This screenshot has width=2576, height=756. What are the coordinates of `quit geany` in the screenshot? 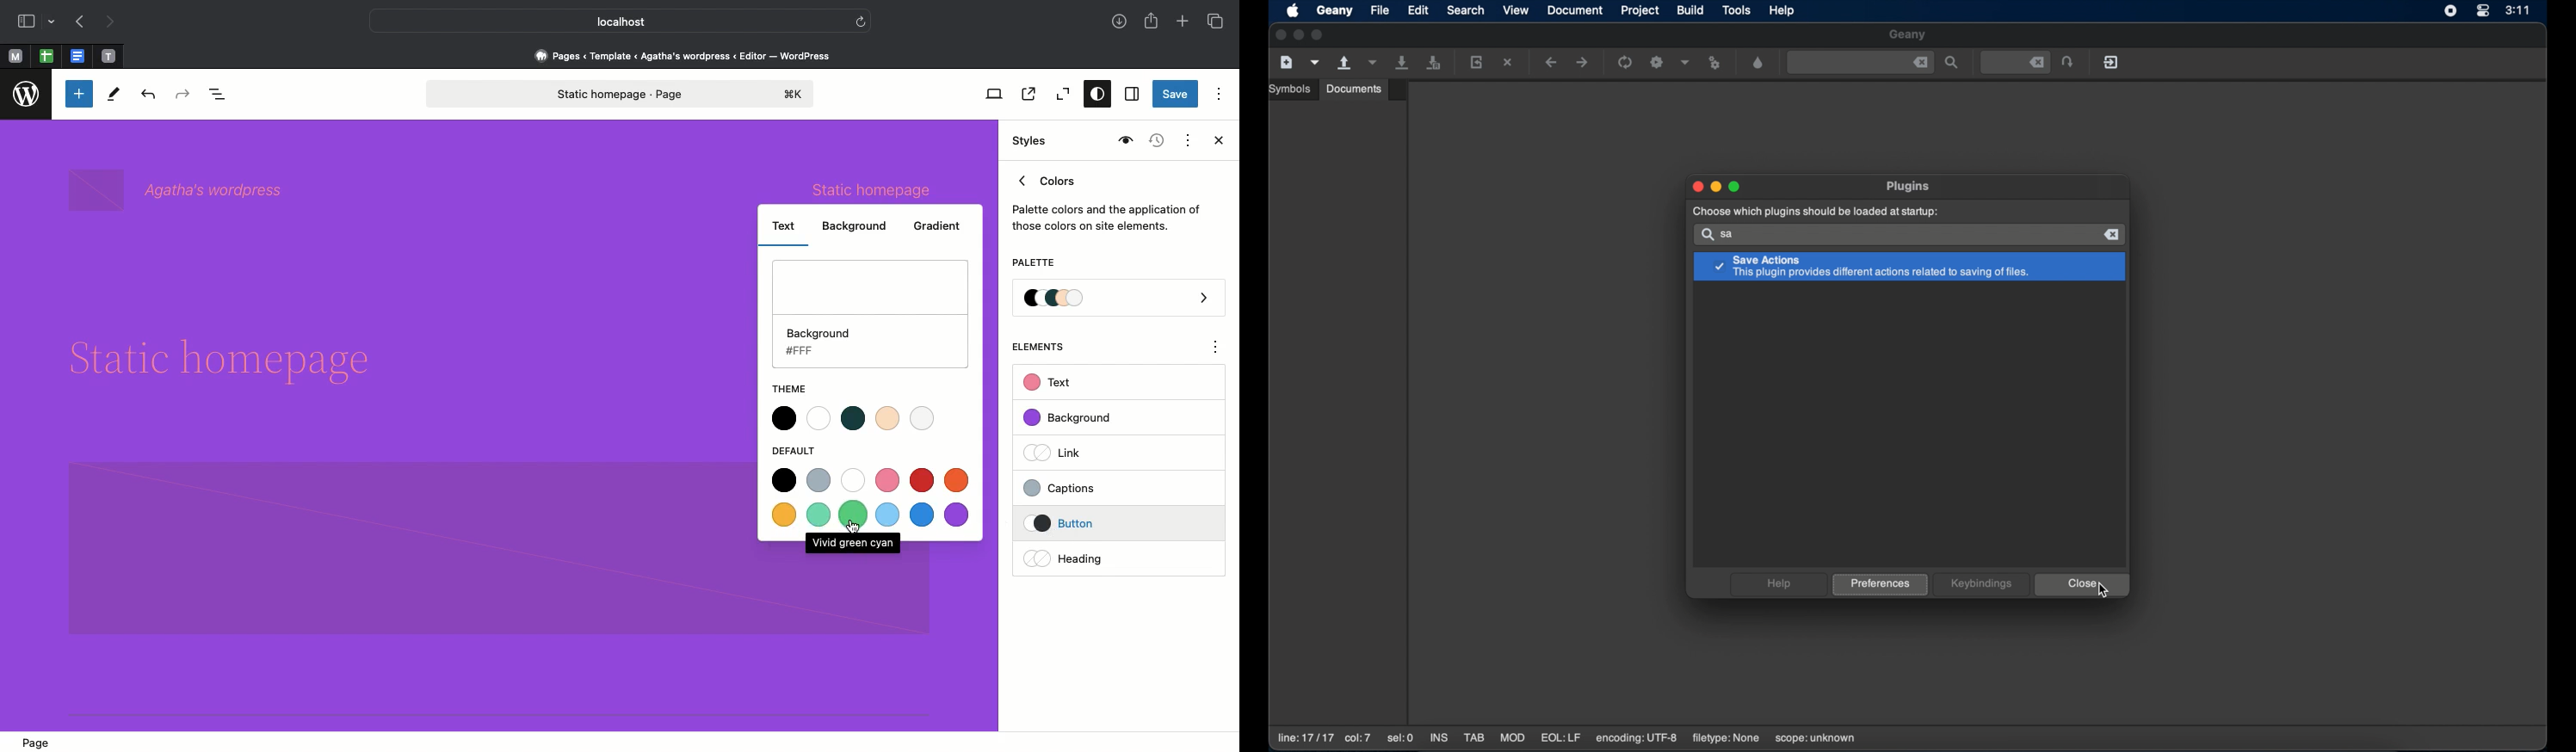 It's located at (2113, 62).